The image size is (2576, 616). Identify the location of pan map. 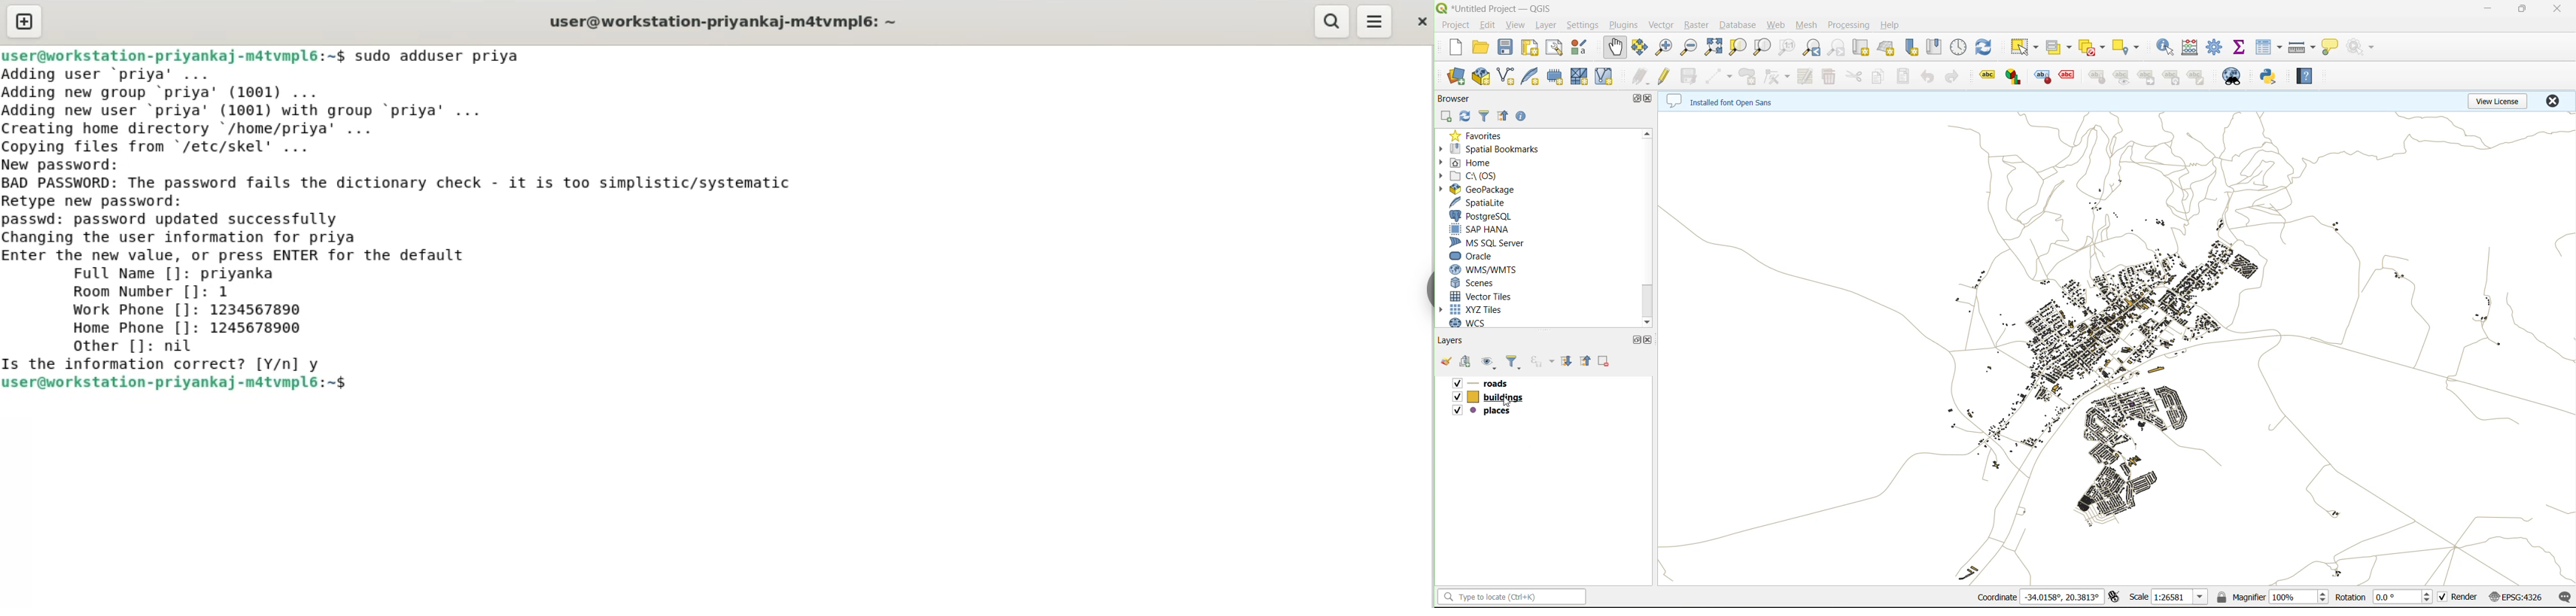
(1615, 48).